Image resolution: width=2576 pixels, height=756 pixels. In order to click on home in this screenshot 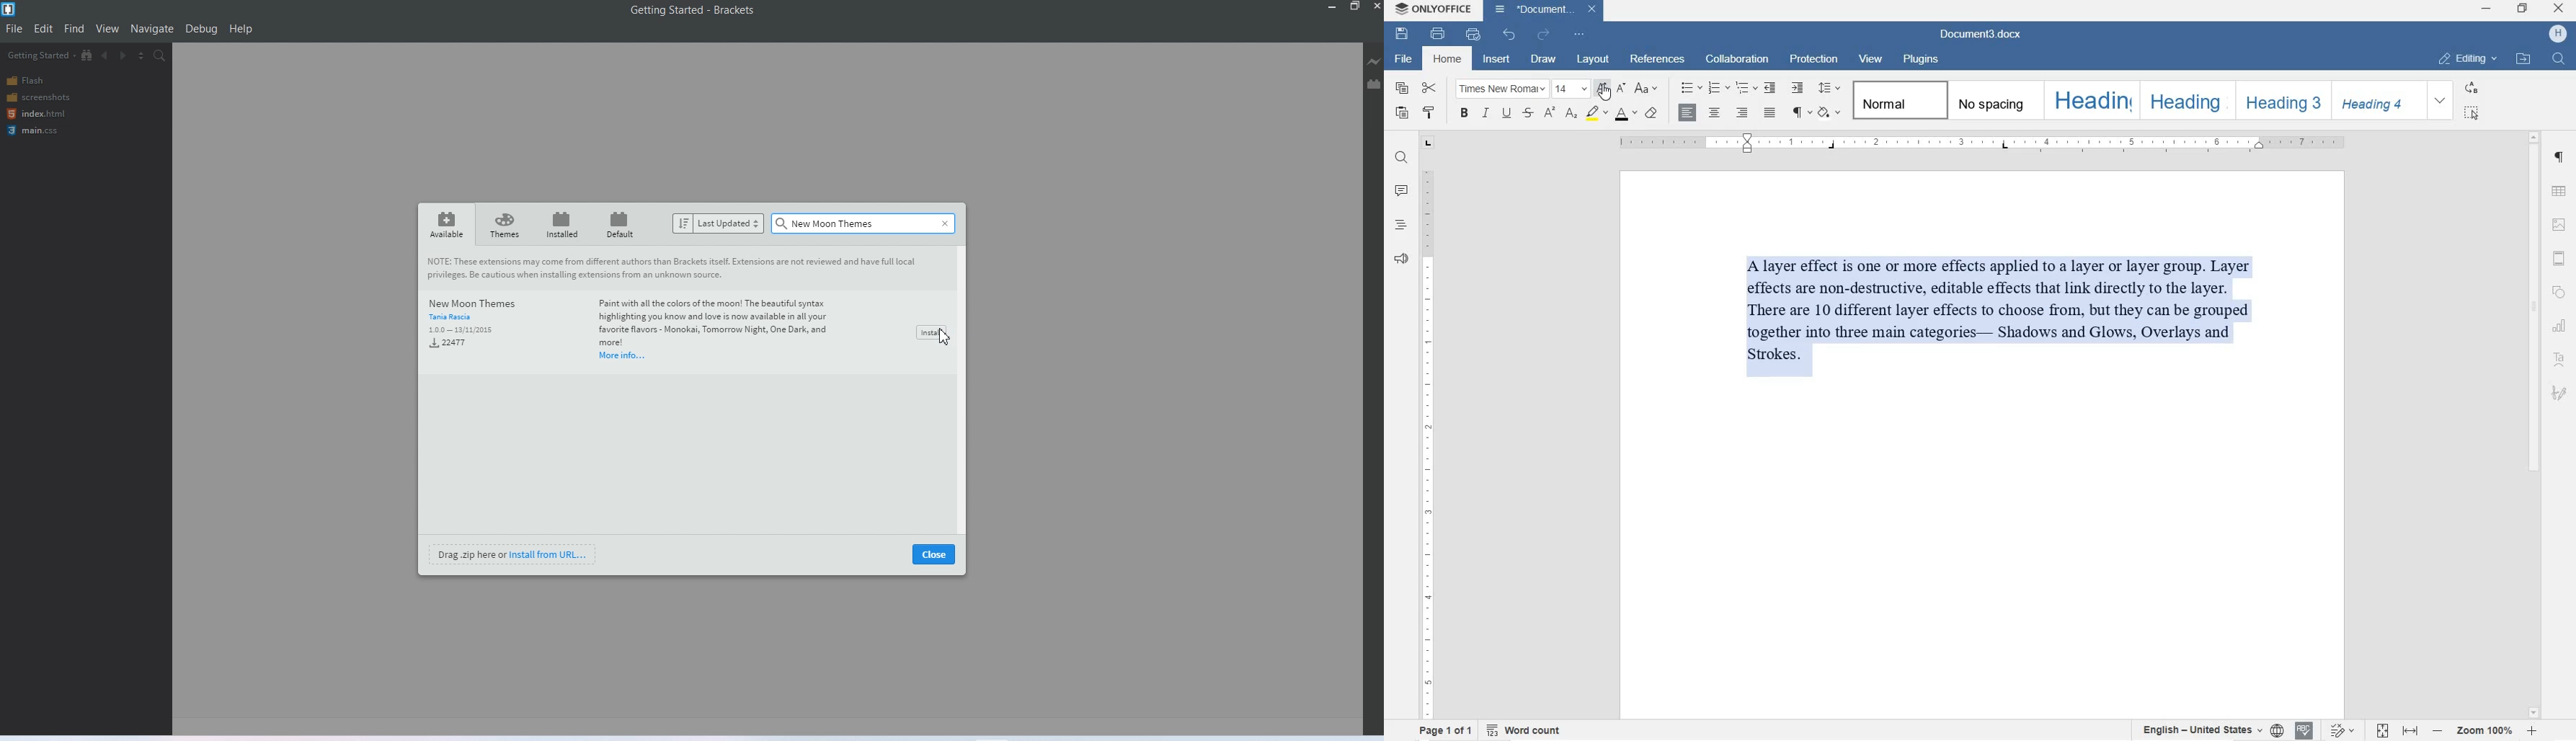, I will do `click(1451, 60)`.